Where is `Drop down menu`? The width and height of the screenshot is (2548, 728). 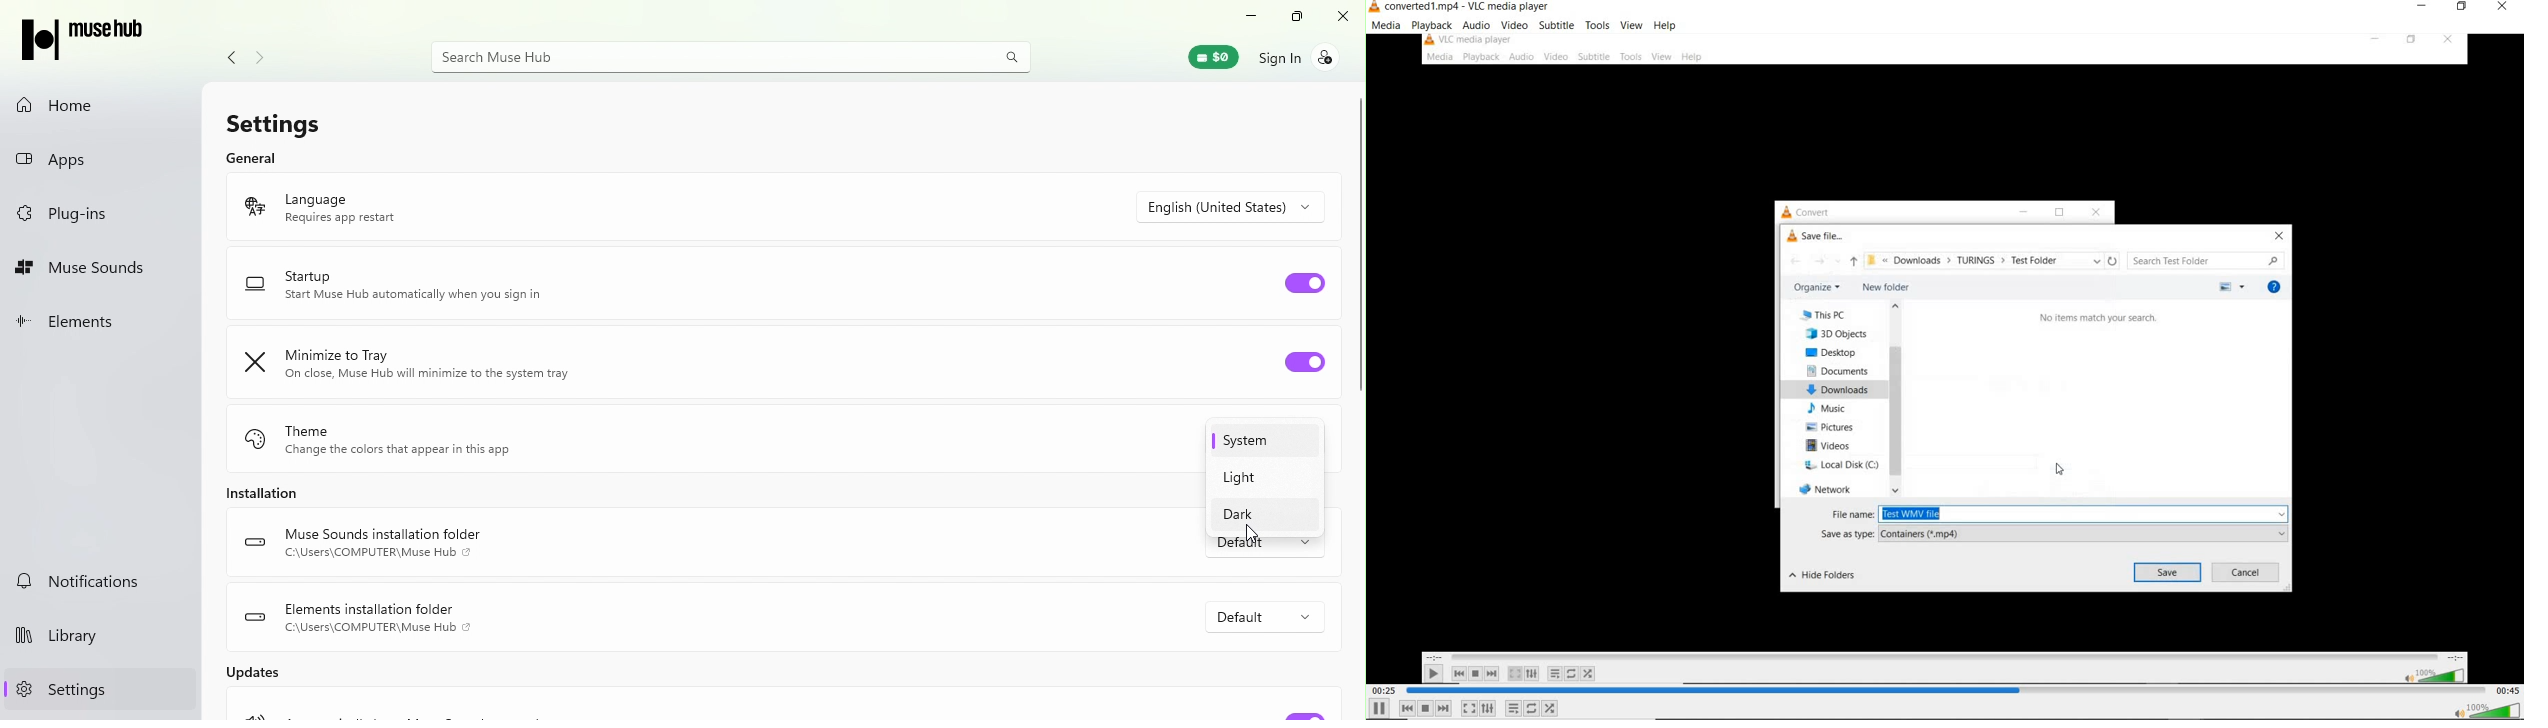 Drop down menu is located at coordinates (1262, 547).